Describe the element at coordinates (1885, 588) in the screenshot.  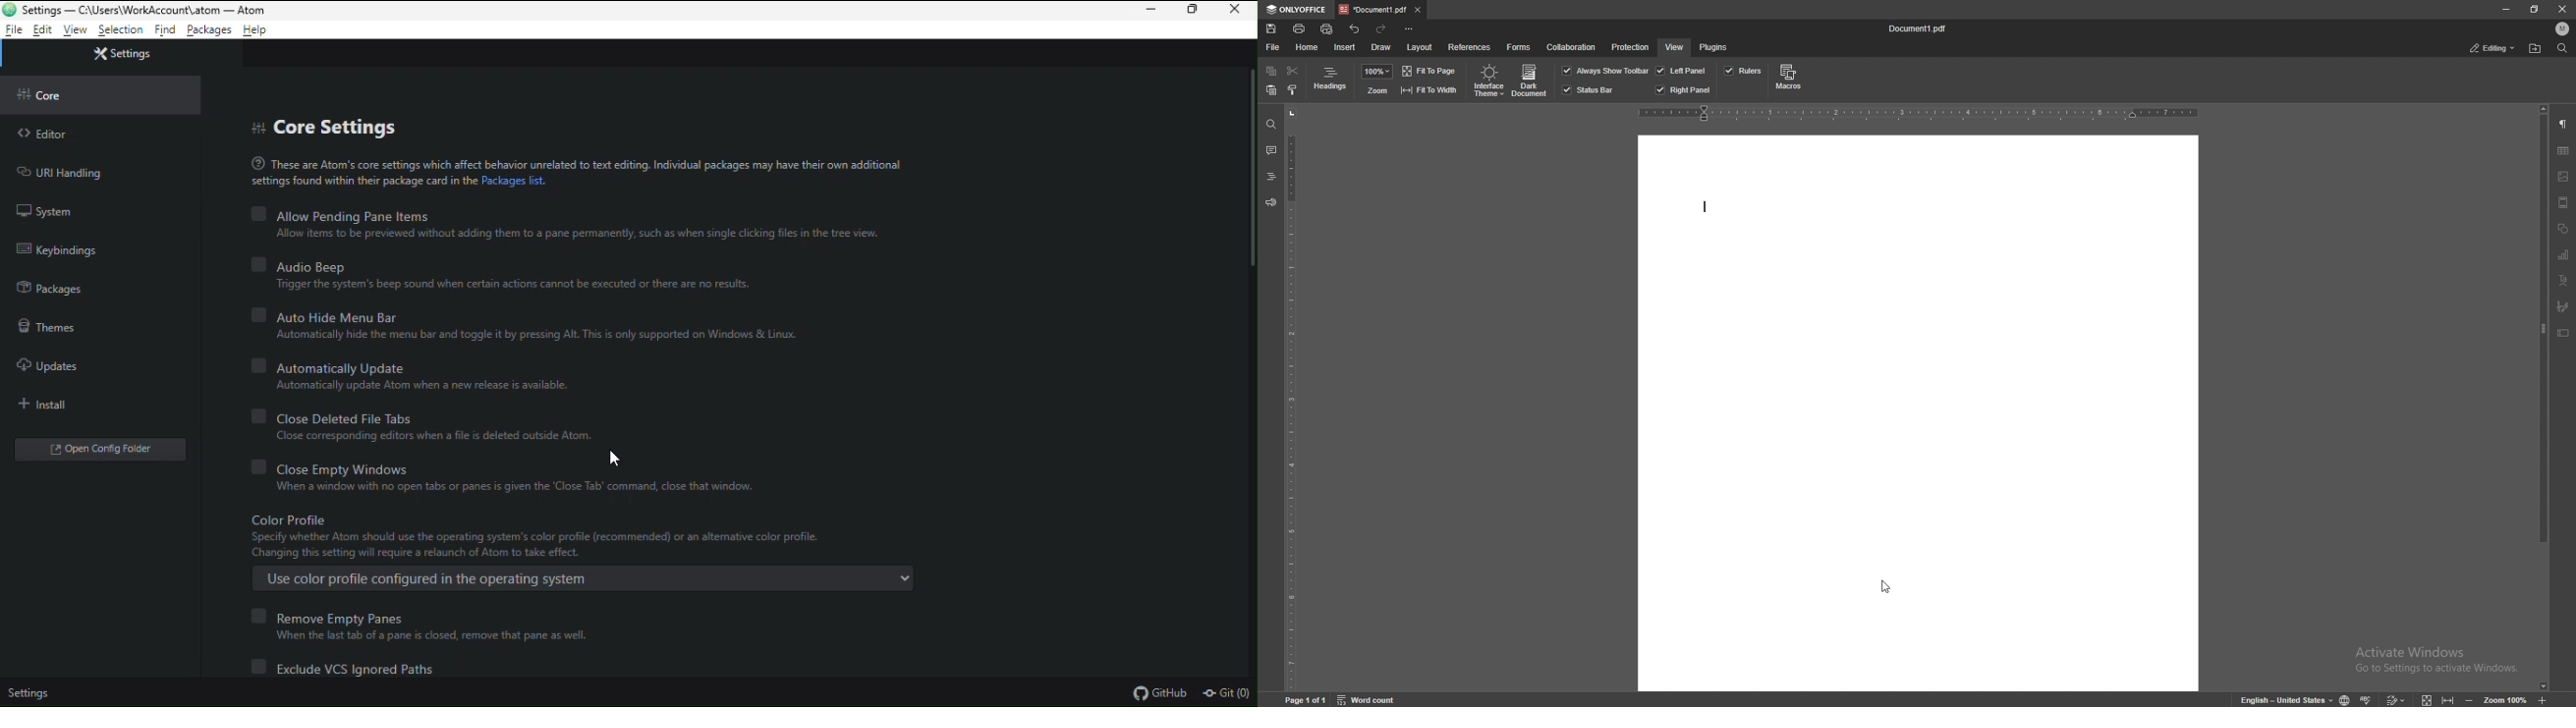
I see `cursor` at that location.